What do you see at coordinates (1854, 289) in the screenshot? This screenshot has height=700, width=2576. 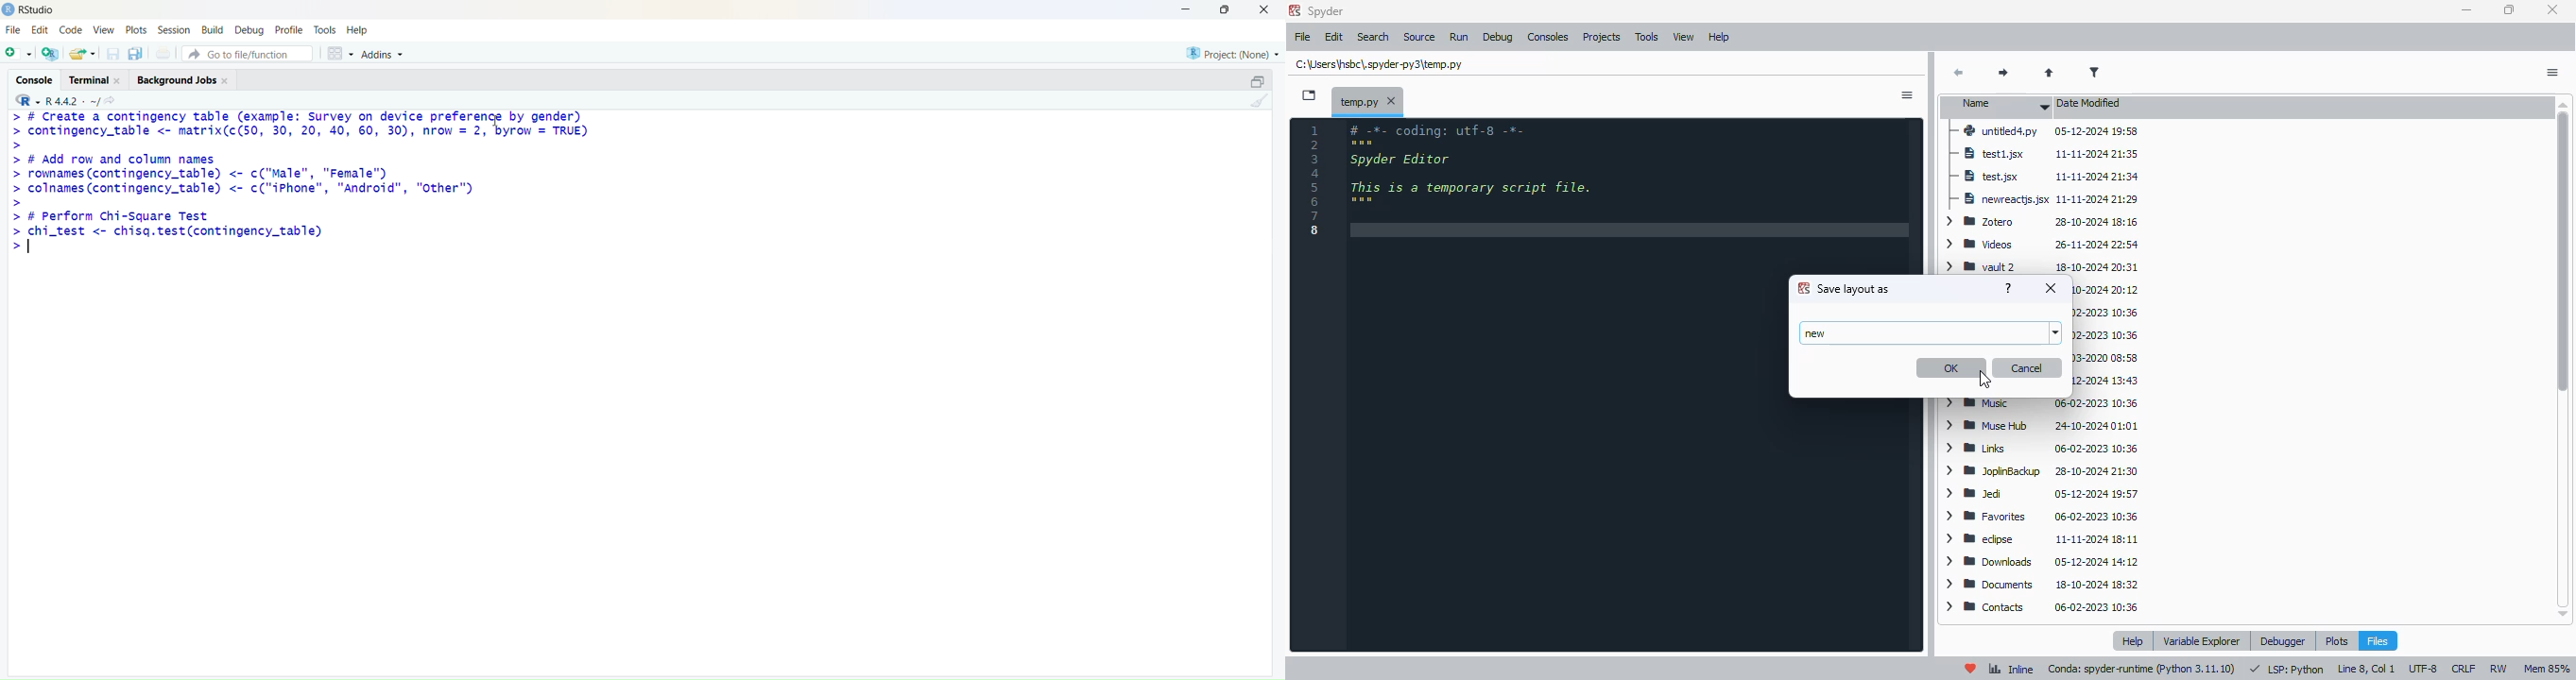 I see `save layout as` at bounding box center [1854, 289].